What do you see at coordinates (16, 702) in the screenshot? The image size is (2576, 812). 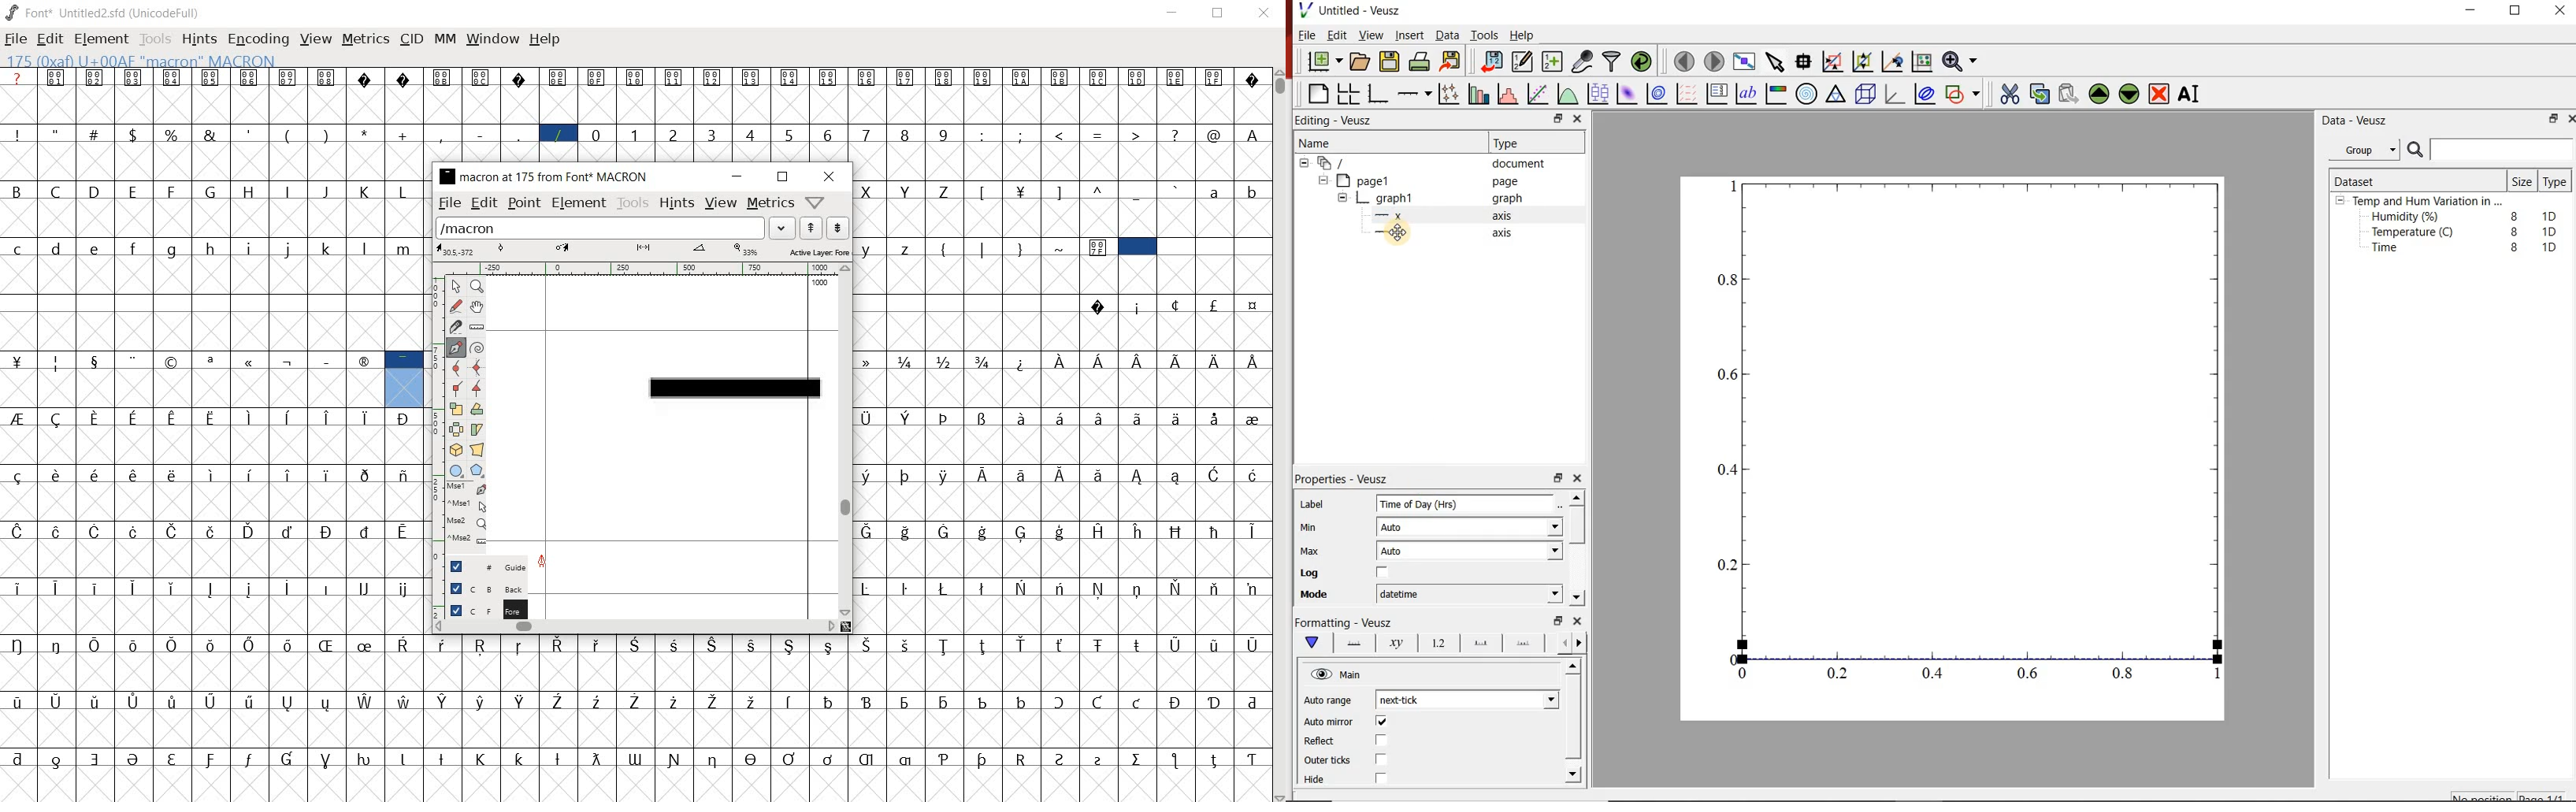 I see `Symbol` at bounding box center [16, 702].